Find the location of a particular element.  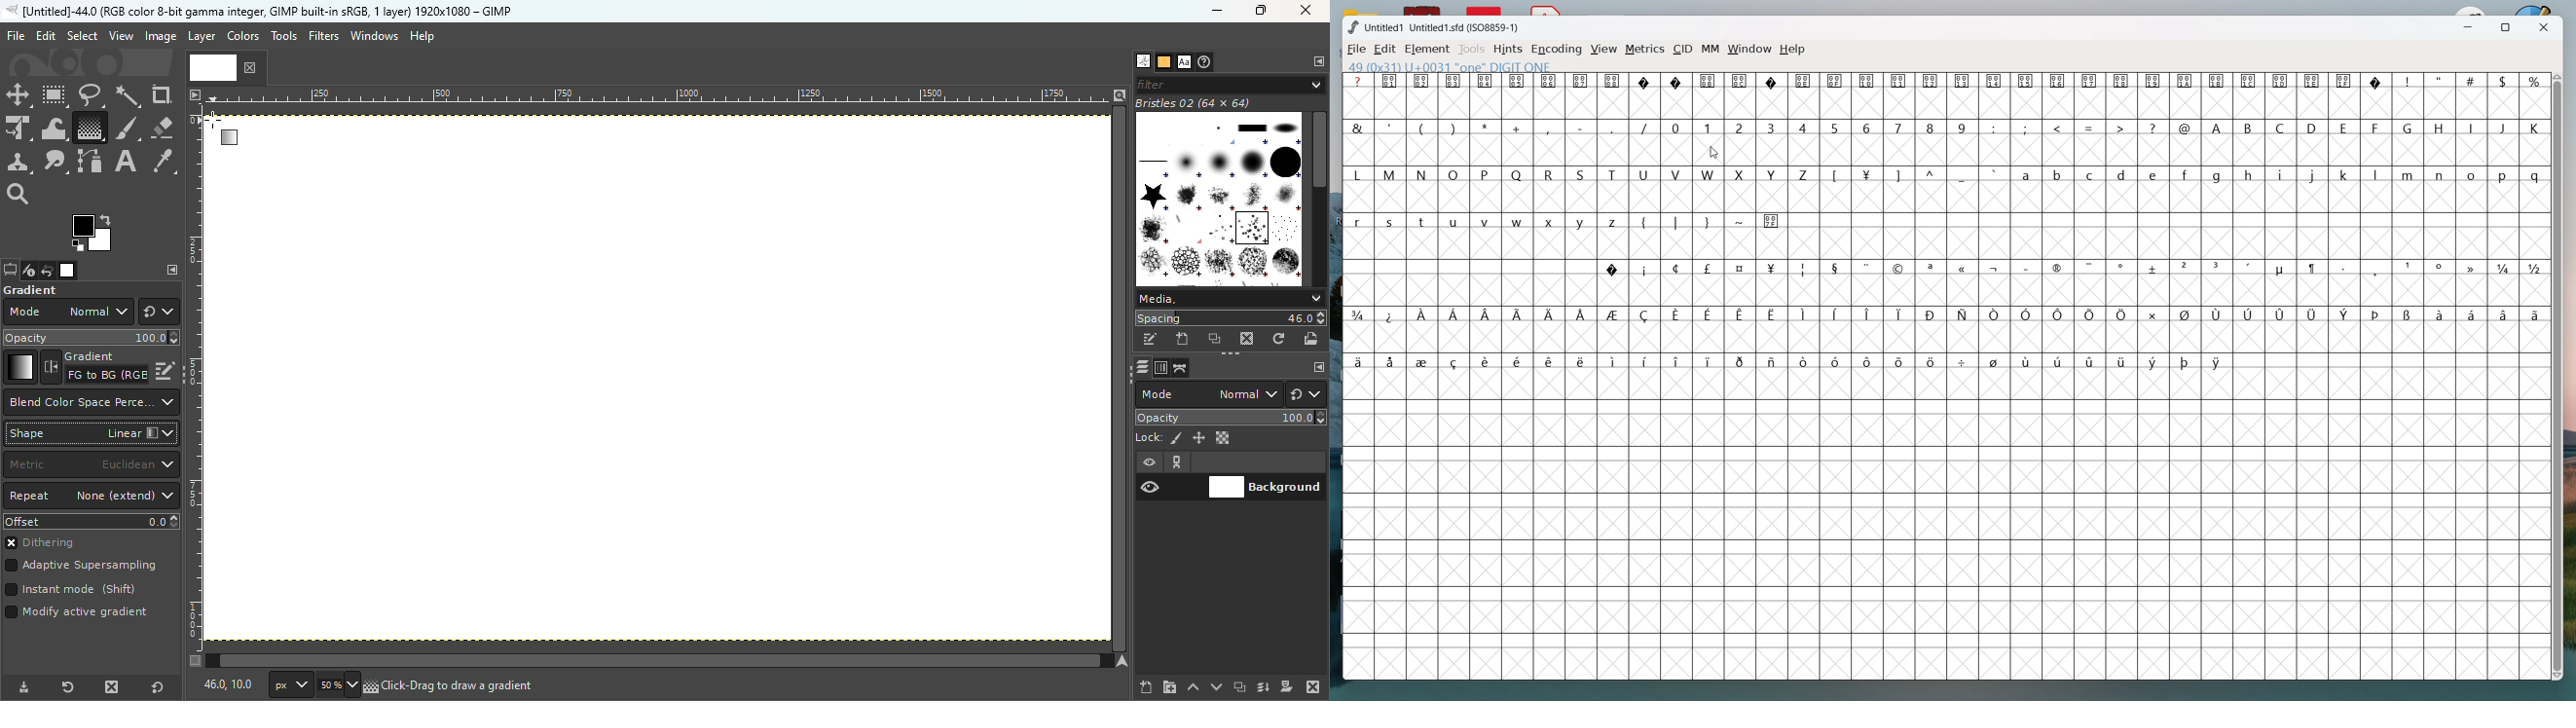

window is located at coordinates (1750, 49).